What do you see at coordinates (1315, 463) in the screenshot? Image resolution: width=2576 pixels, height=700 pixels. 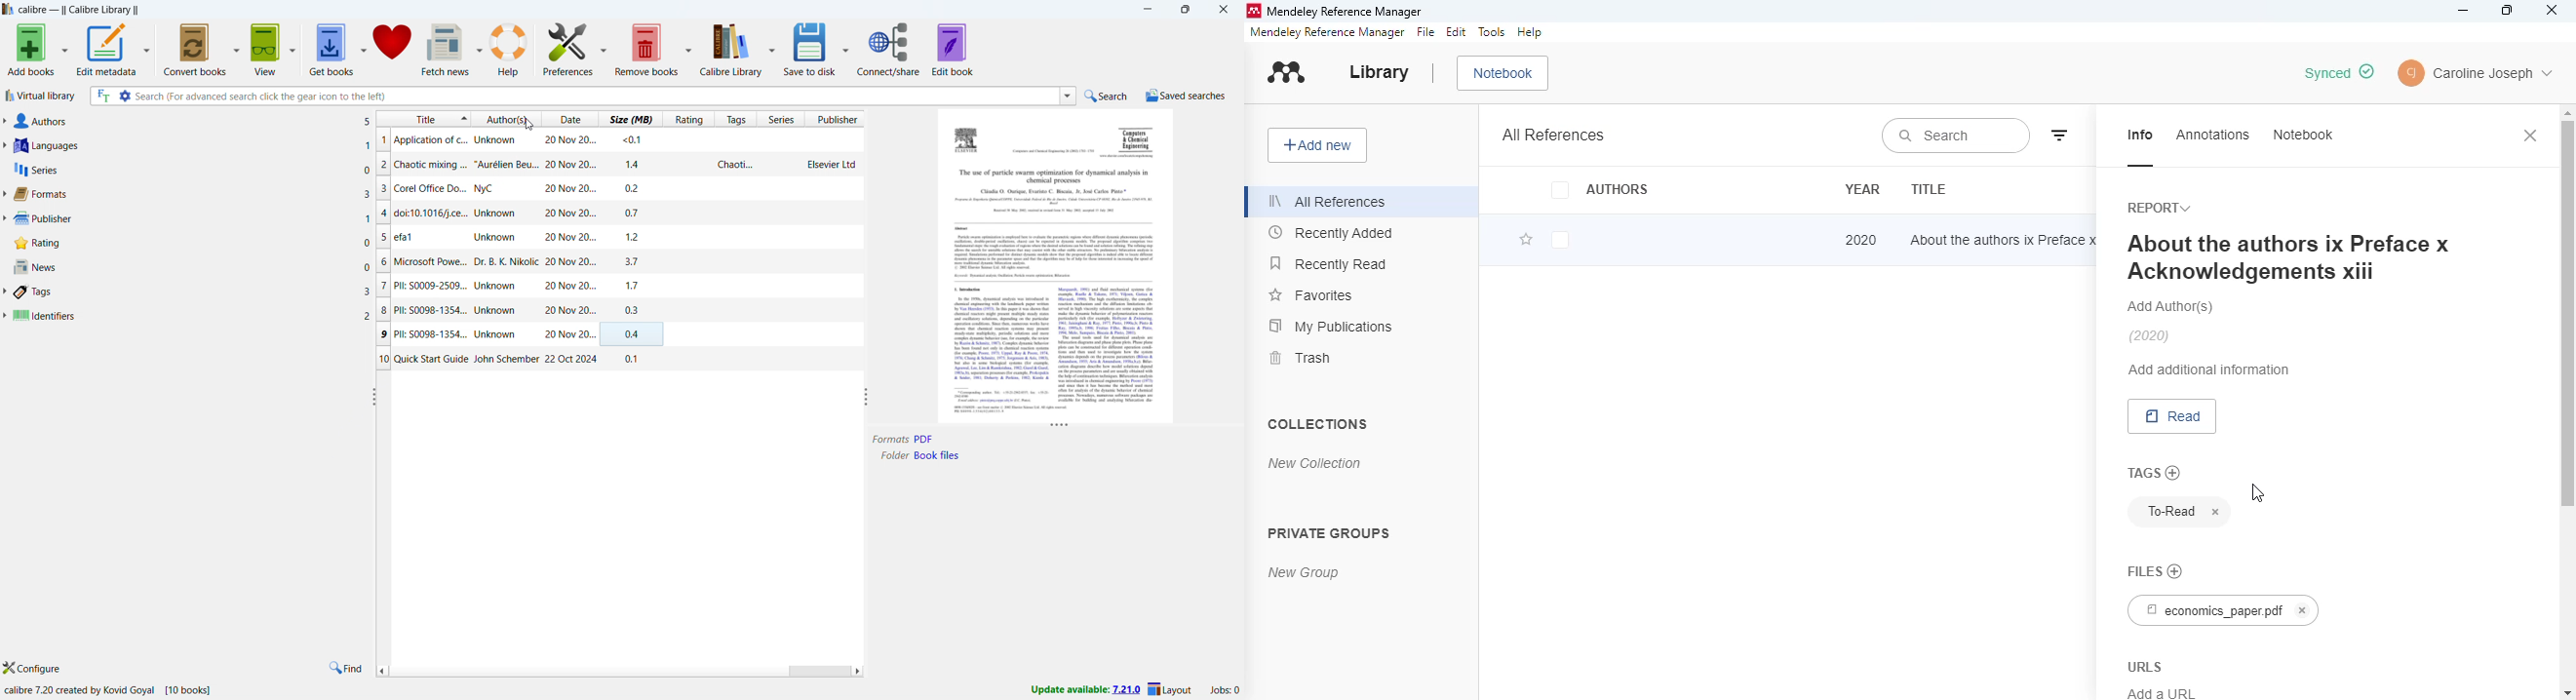 I see `new collection` at bounding box center [1315, 463].